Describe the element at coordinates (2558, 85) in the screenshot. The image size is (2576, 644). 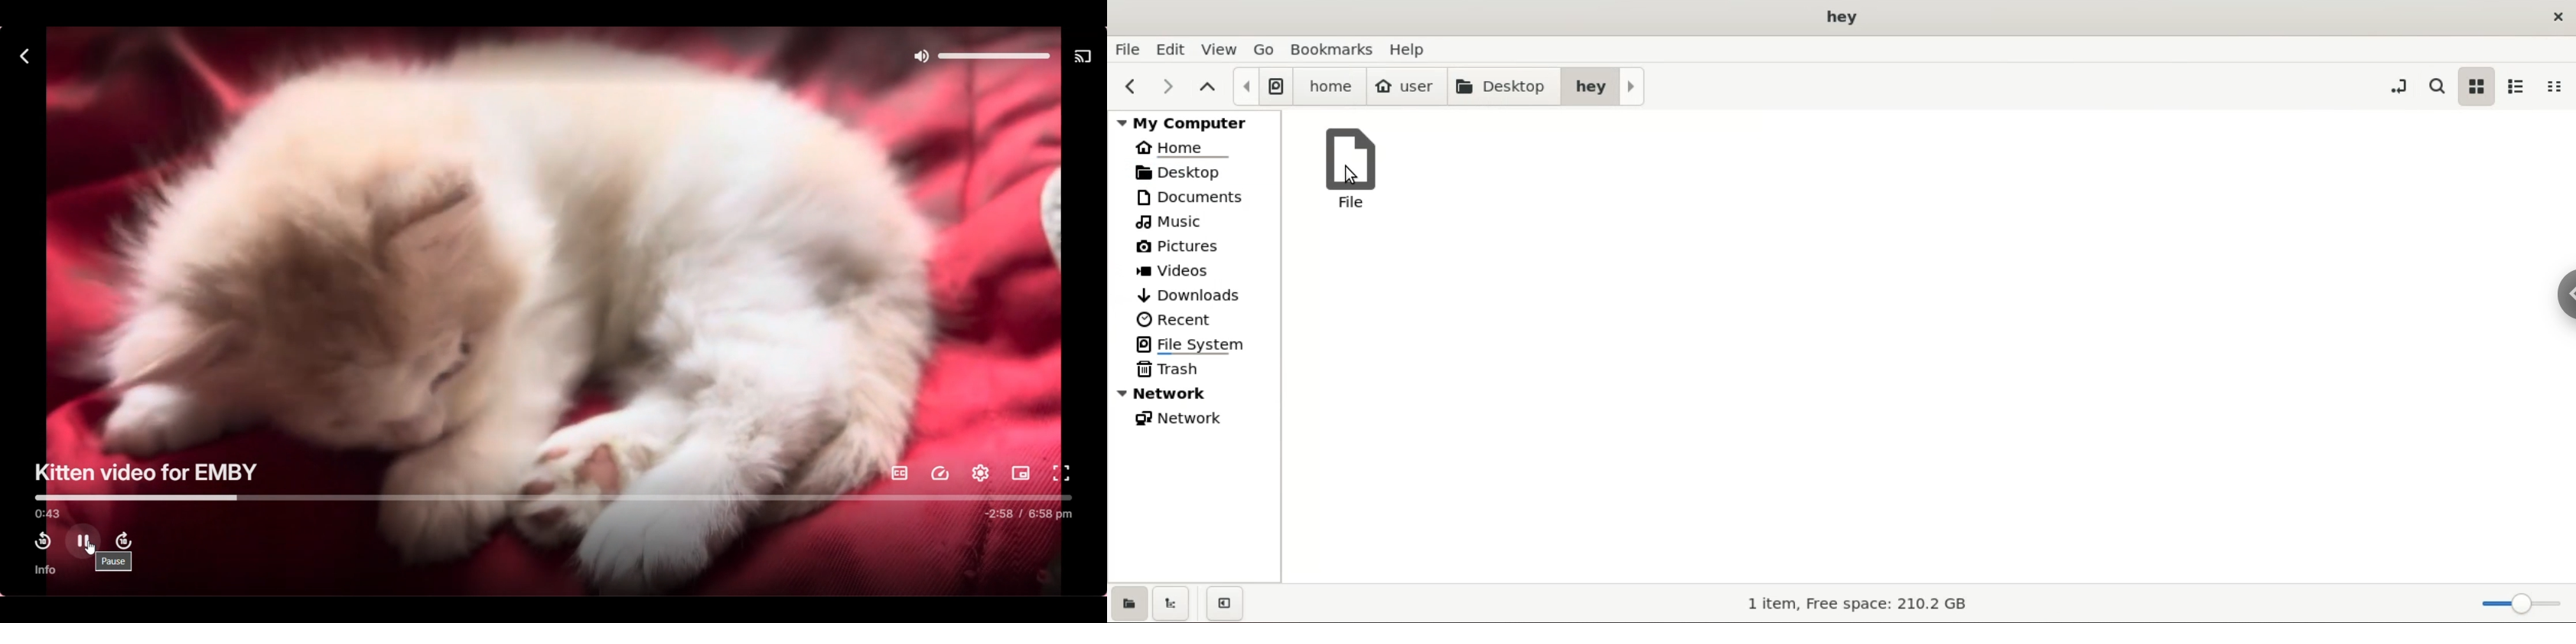
I see `compact view ` at that location.